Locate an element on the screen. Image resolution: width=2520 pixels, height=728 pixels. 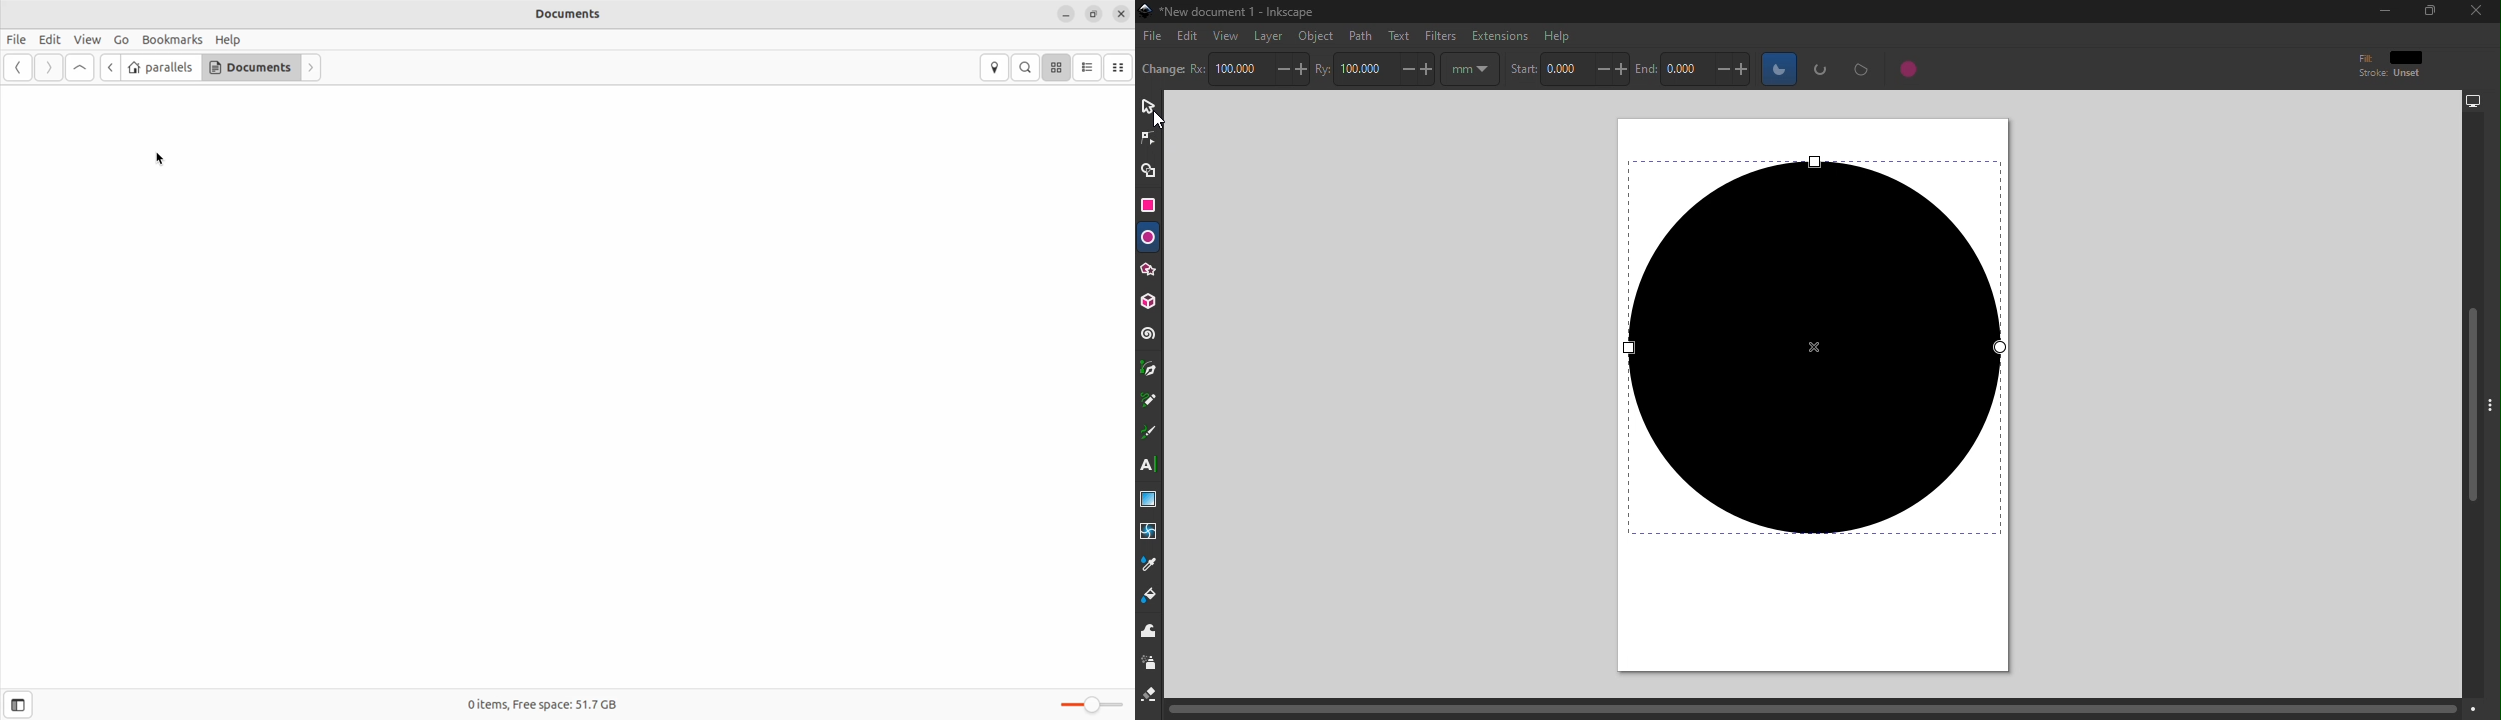
Canva is located at coordinates (1821, 397).